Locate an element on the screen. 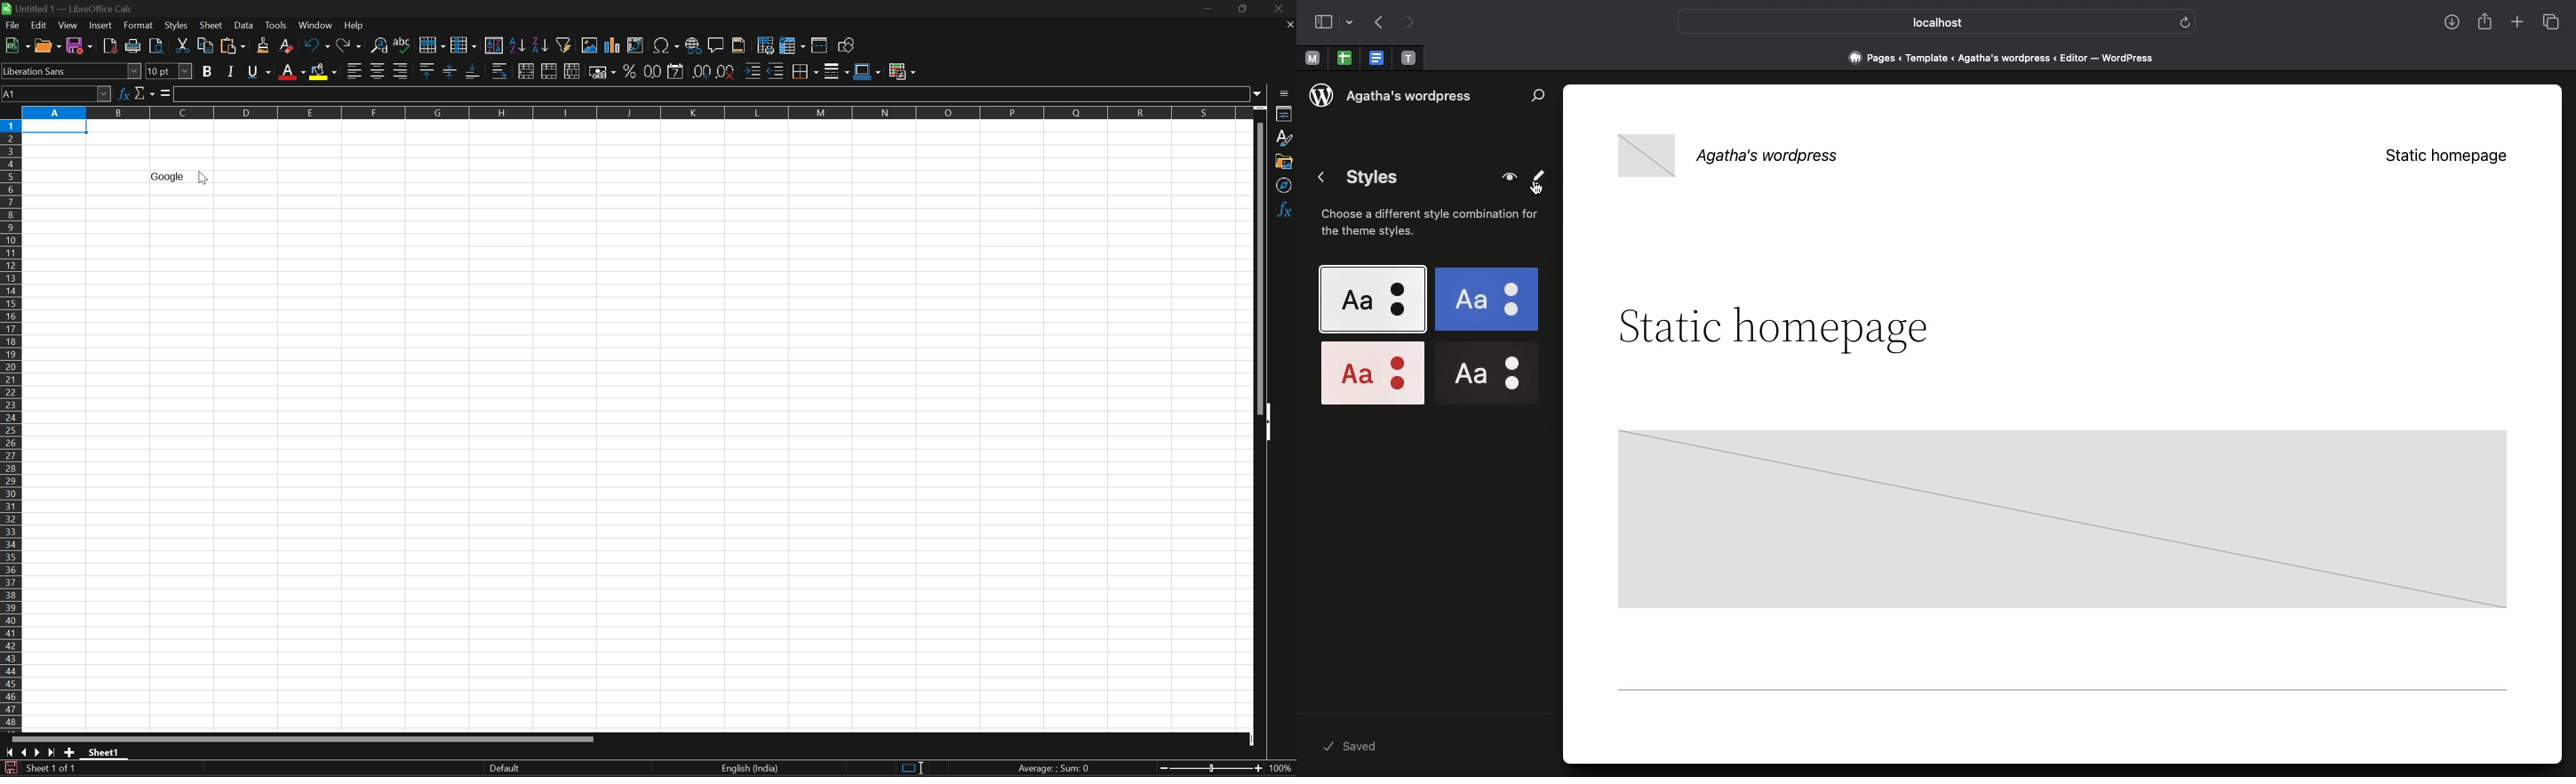  drop-down is located at coordinates (1352, 23).